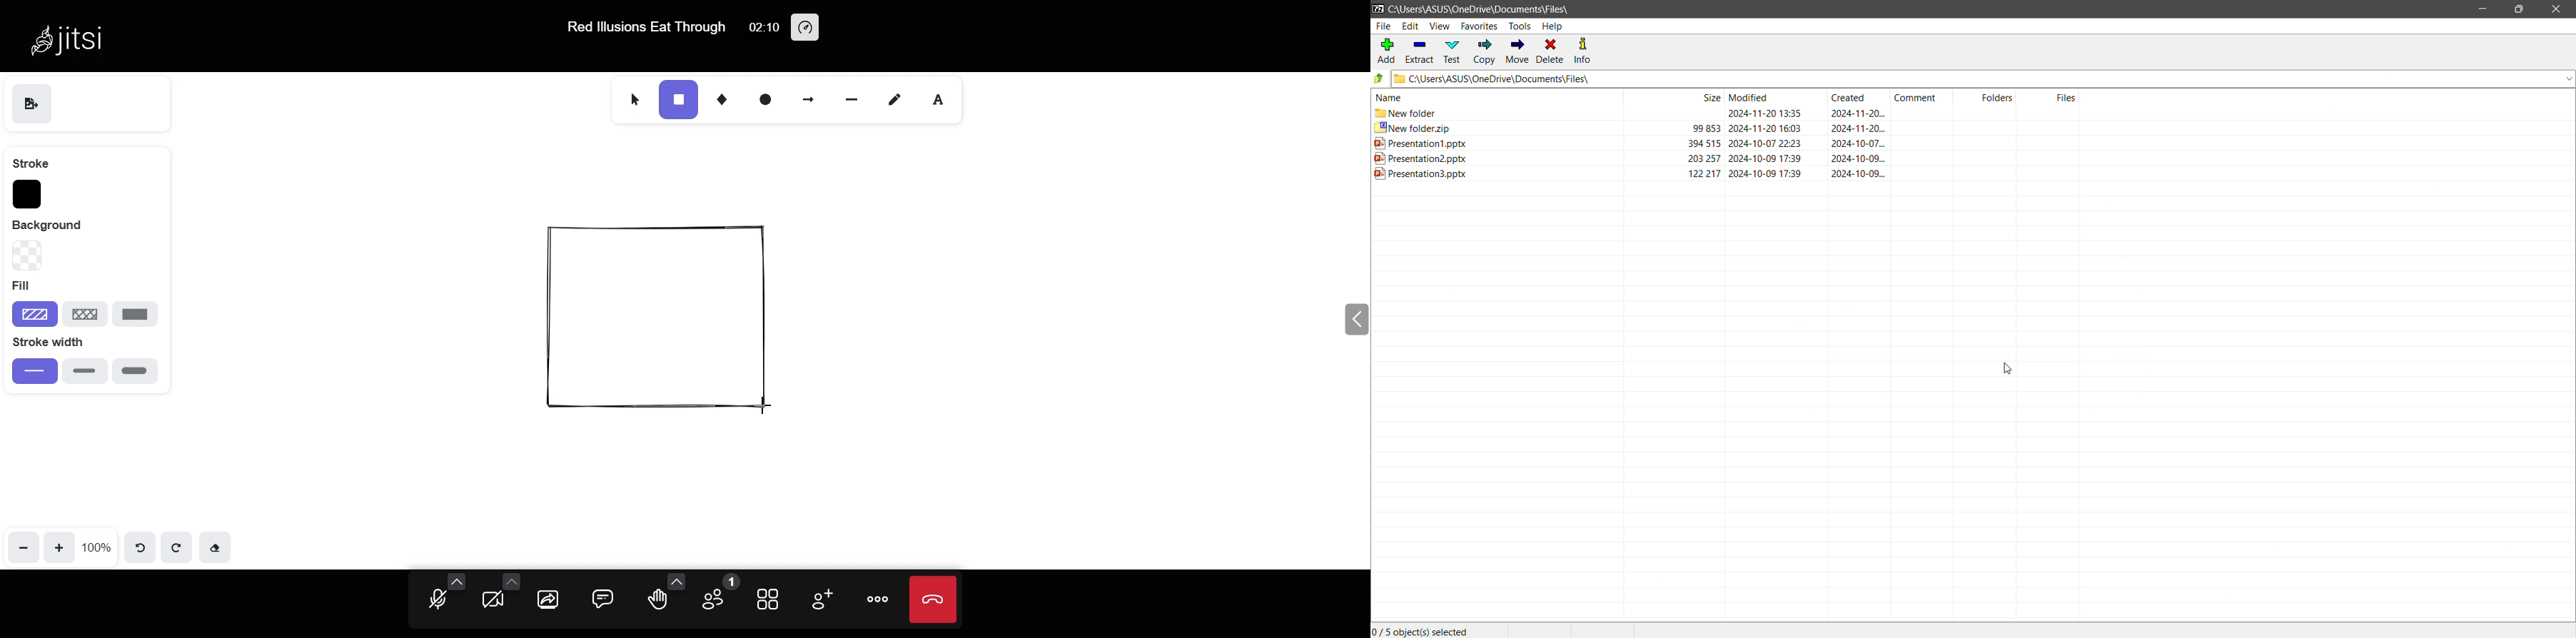 The height and width of the screenshot is (644, 2576). What do you see at coordinates (725, 98) in the screenshot?
I see `diamond` at bounding box center [725, 98].